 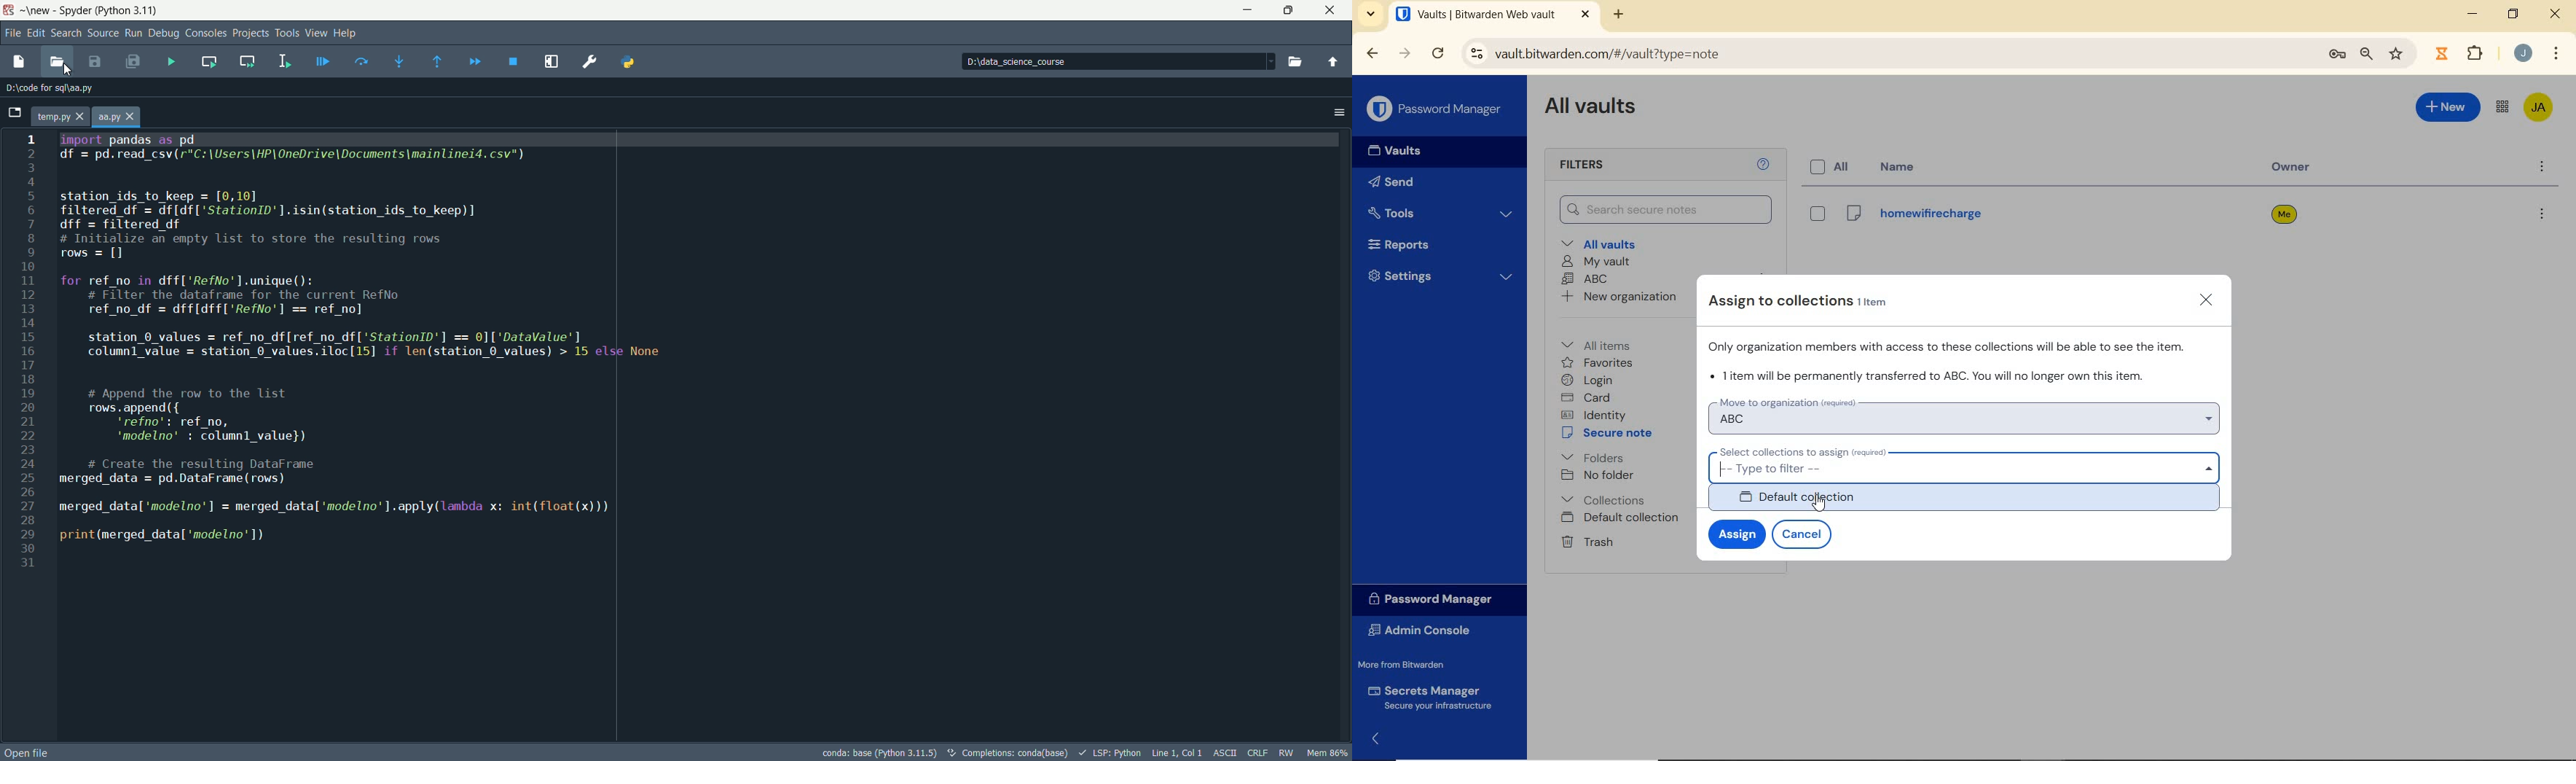 I want to click on more options, so click(x=2540, y=168).